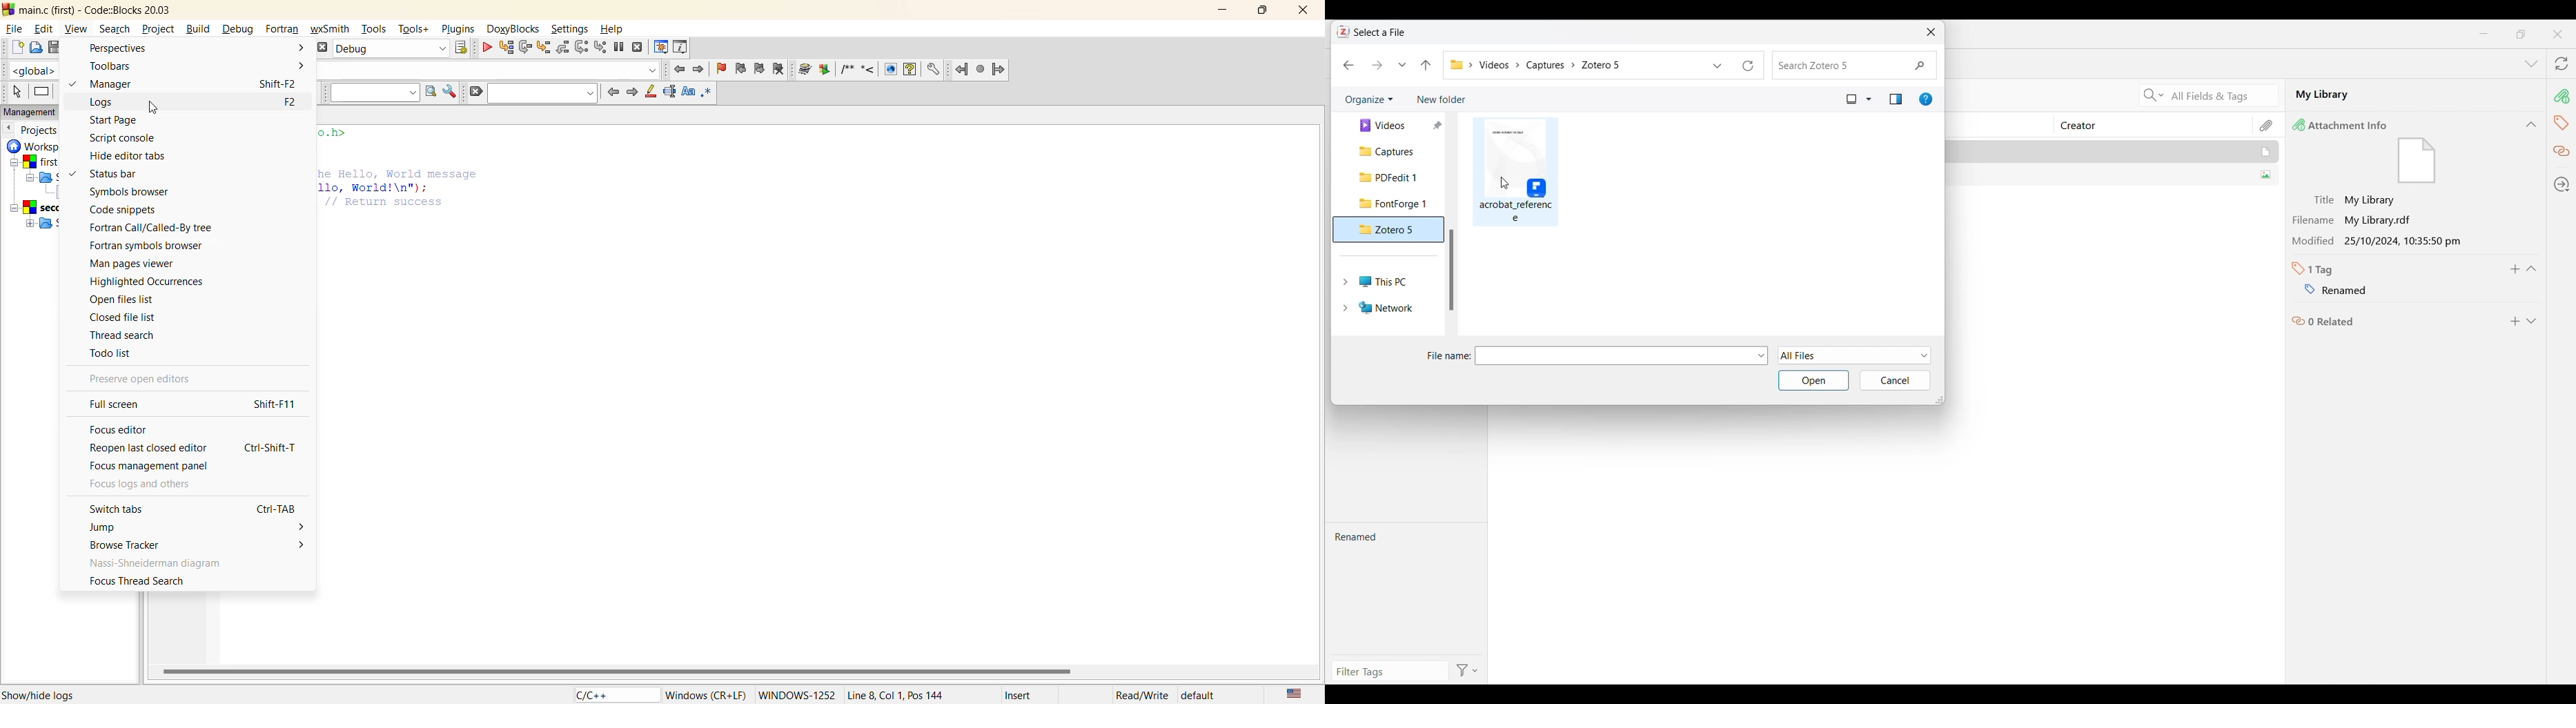 This screenshot has width=2576, height=728. Describe the element at coordinates (141, 382) in the screenshot. I see `preserve open editors` at that location.